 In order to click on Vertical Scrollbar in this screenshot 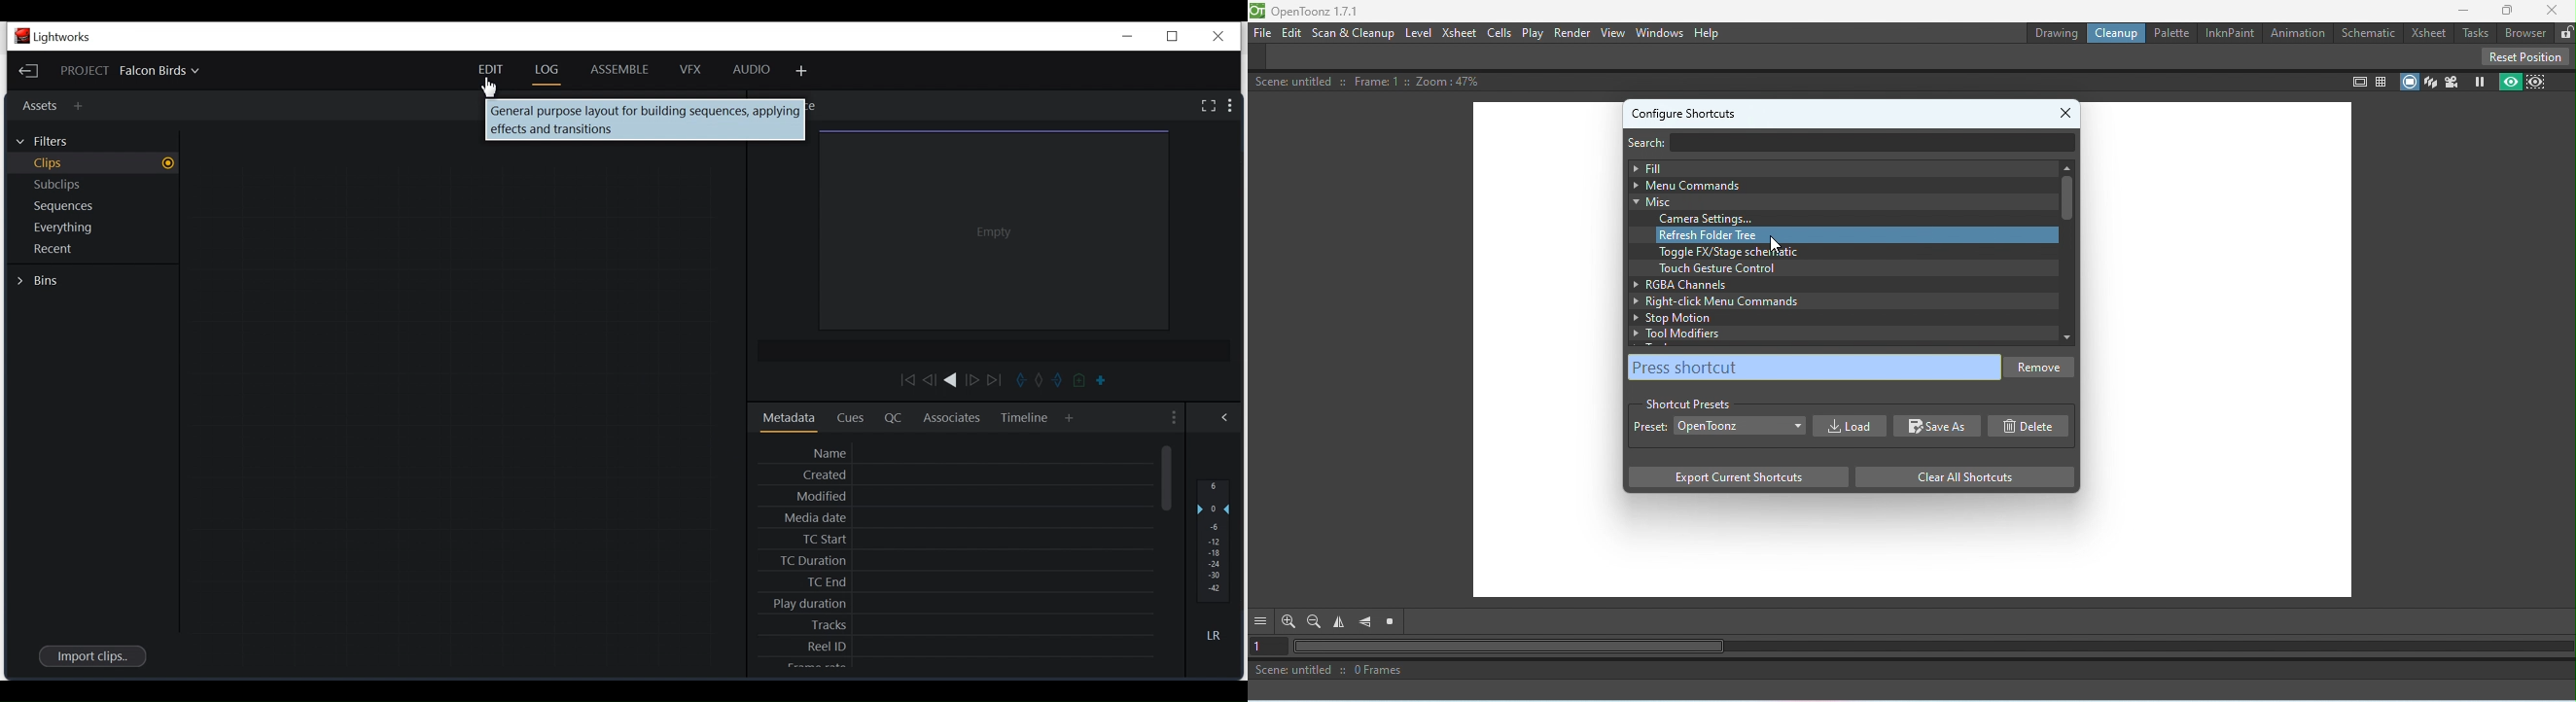, I will do `click(1170, 478)`.